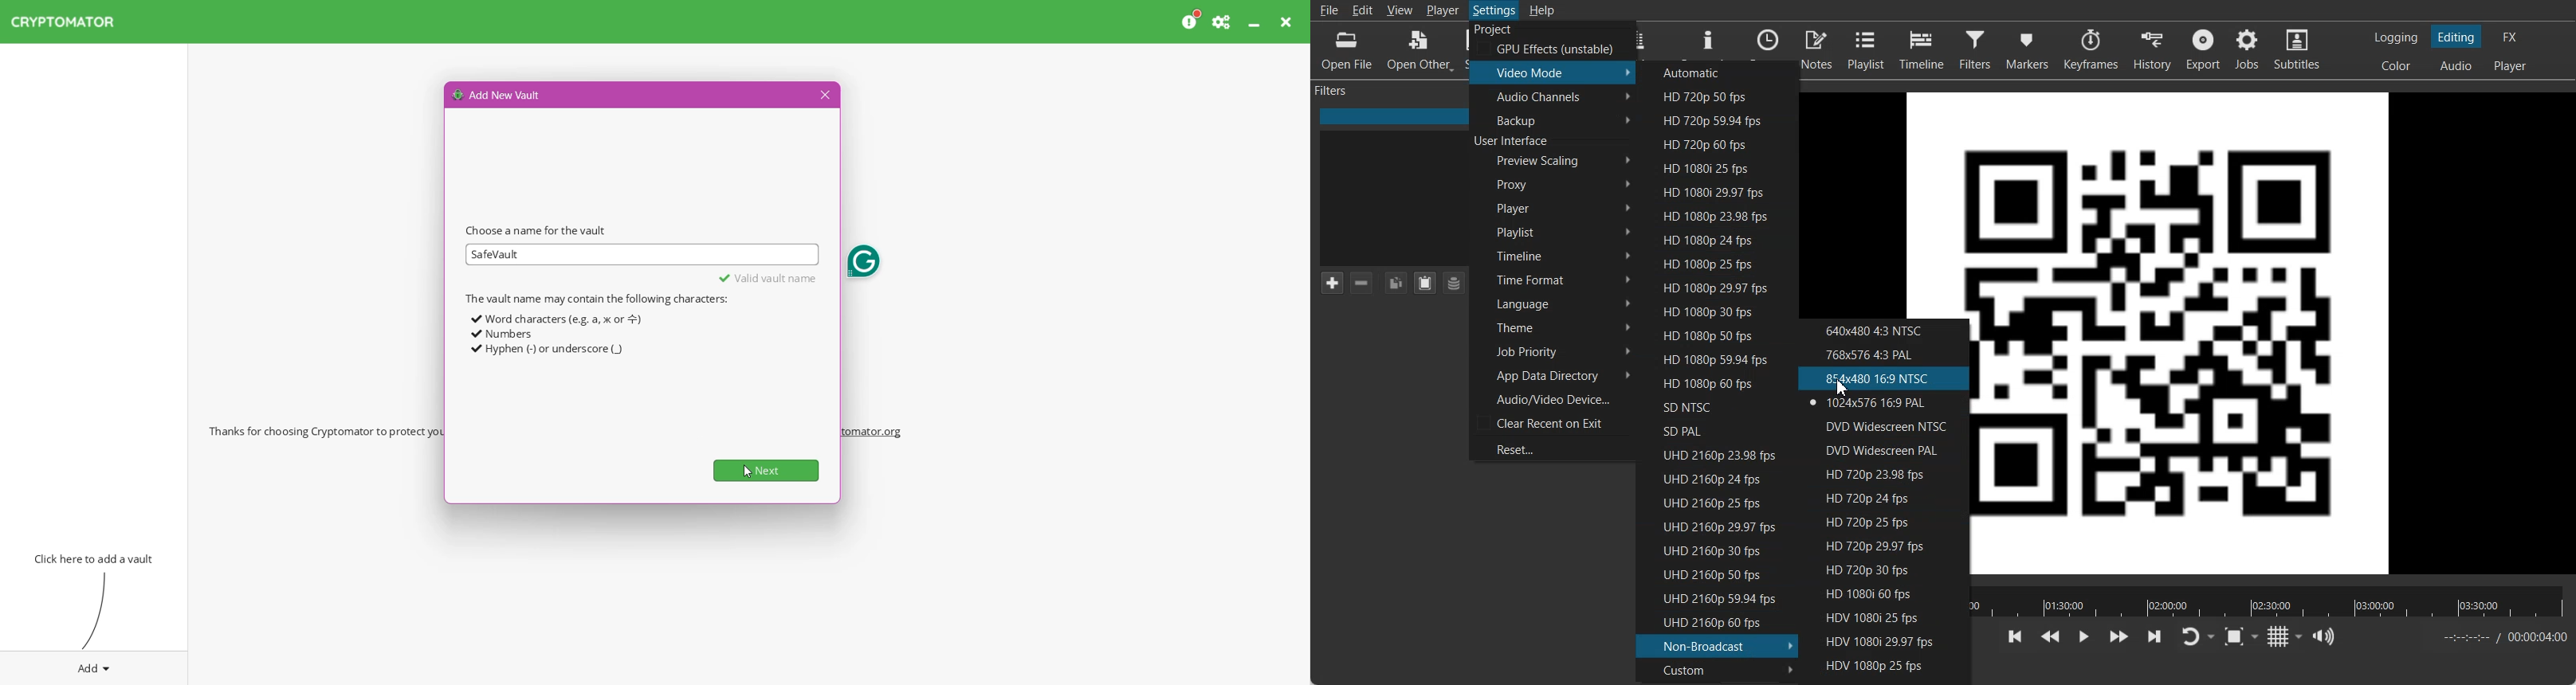  What do you see at coordinates (1817, 49) in the screenshot?
I see `Notes` at bounding box center [1817, 49].